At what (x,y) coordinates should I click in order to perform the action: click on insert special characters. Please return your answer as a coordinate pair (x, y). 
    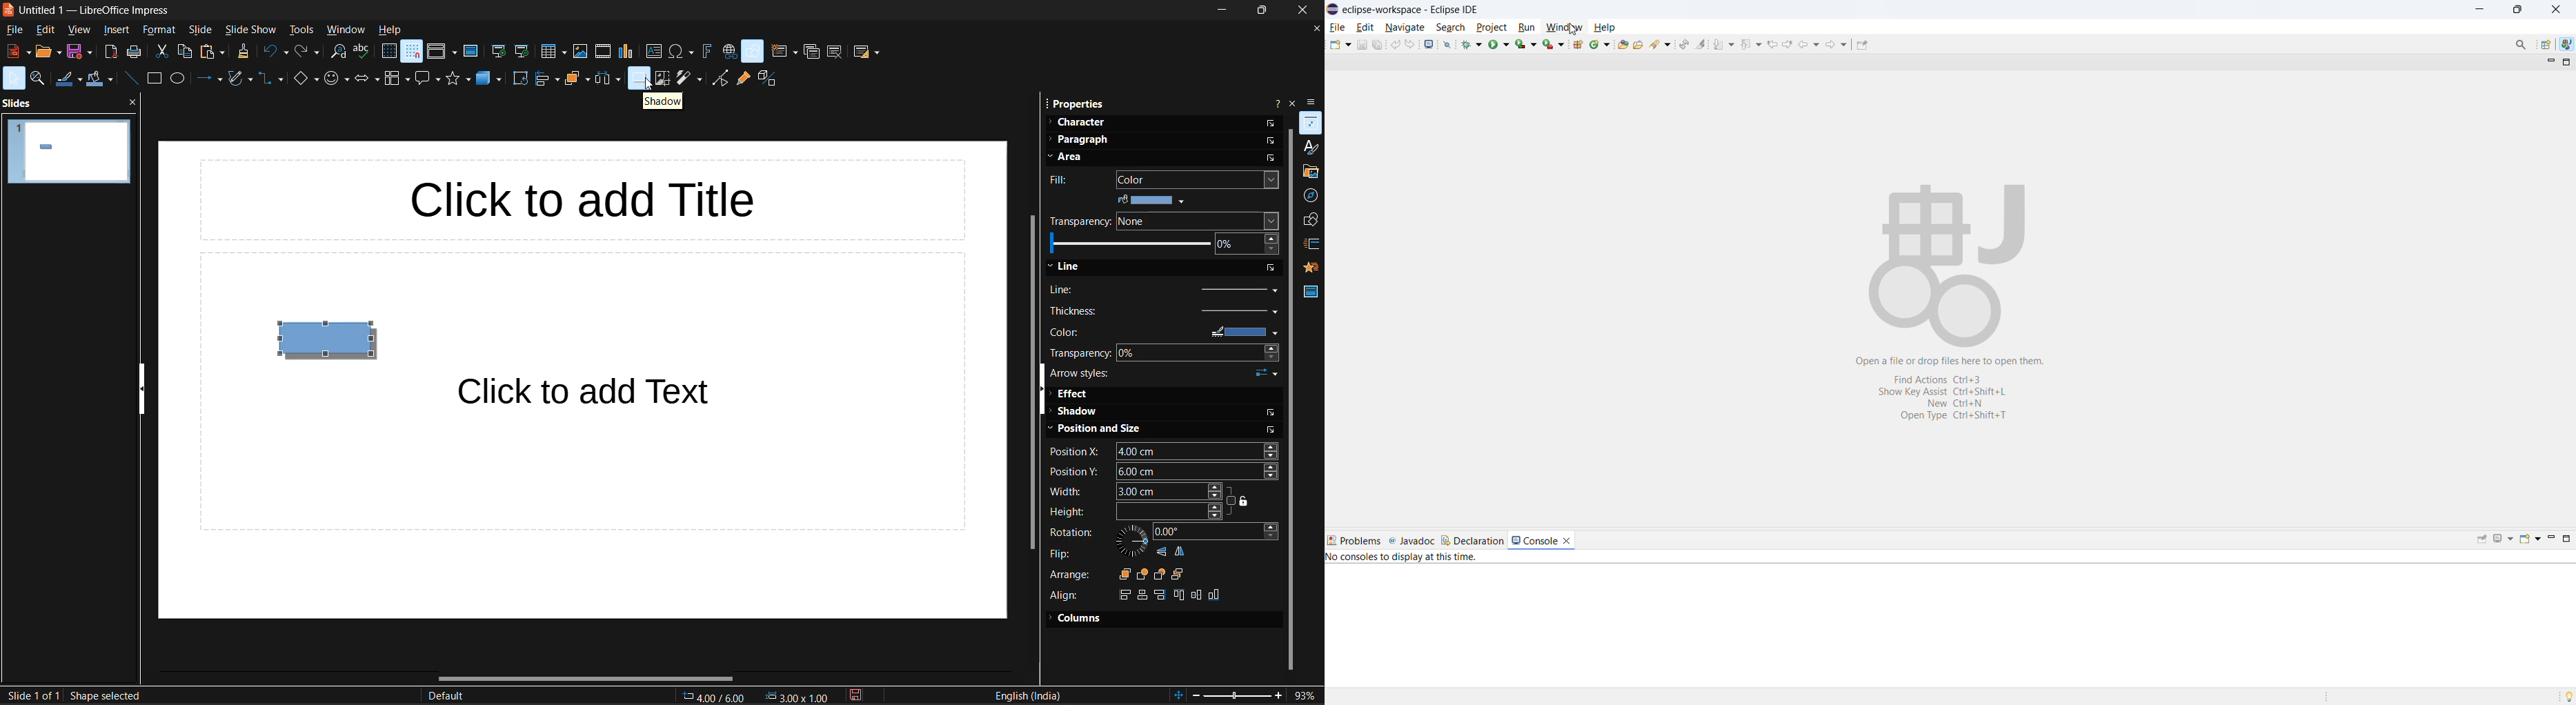
    Looking at the image, I should click on (680, 51).